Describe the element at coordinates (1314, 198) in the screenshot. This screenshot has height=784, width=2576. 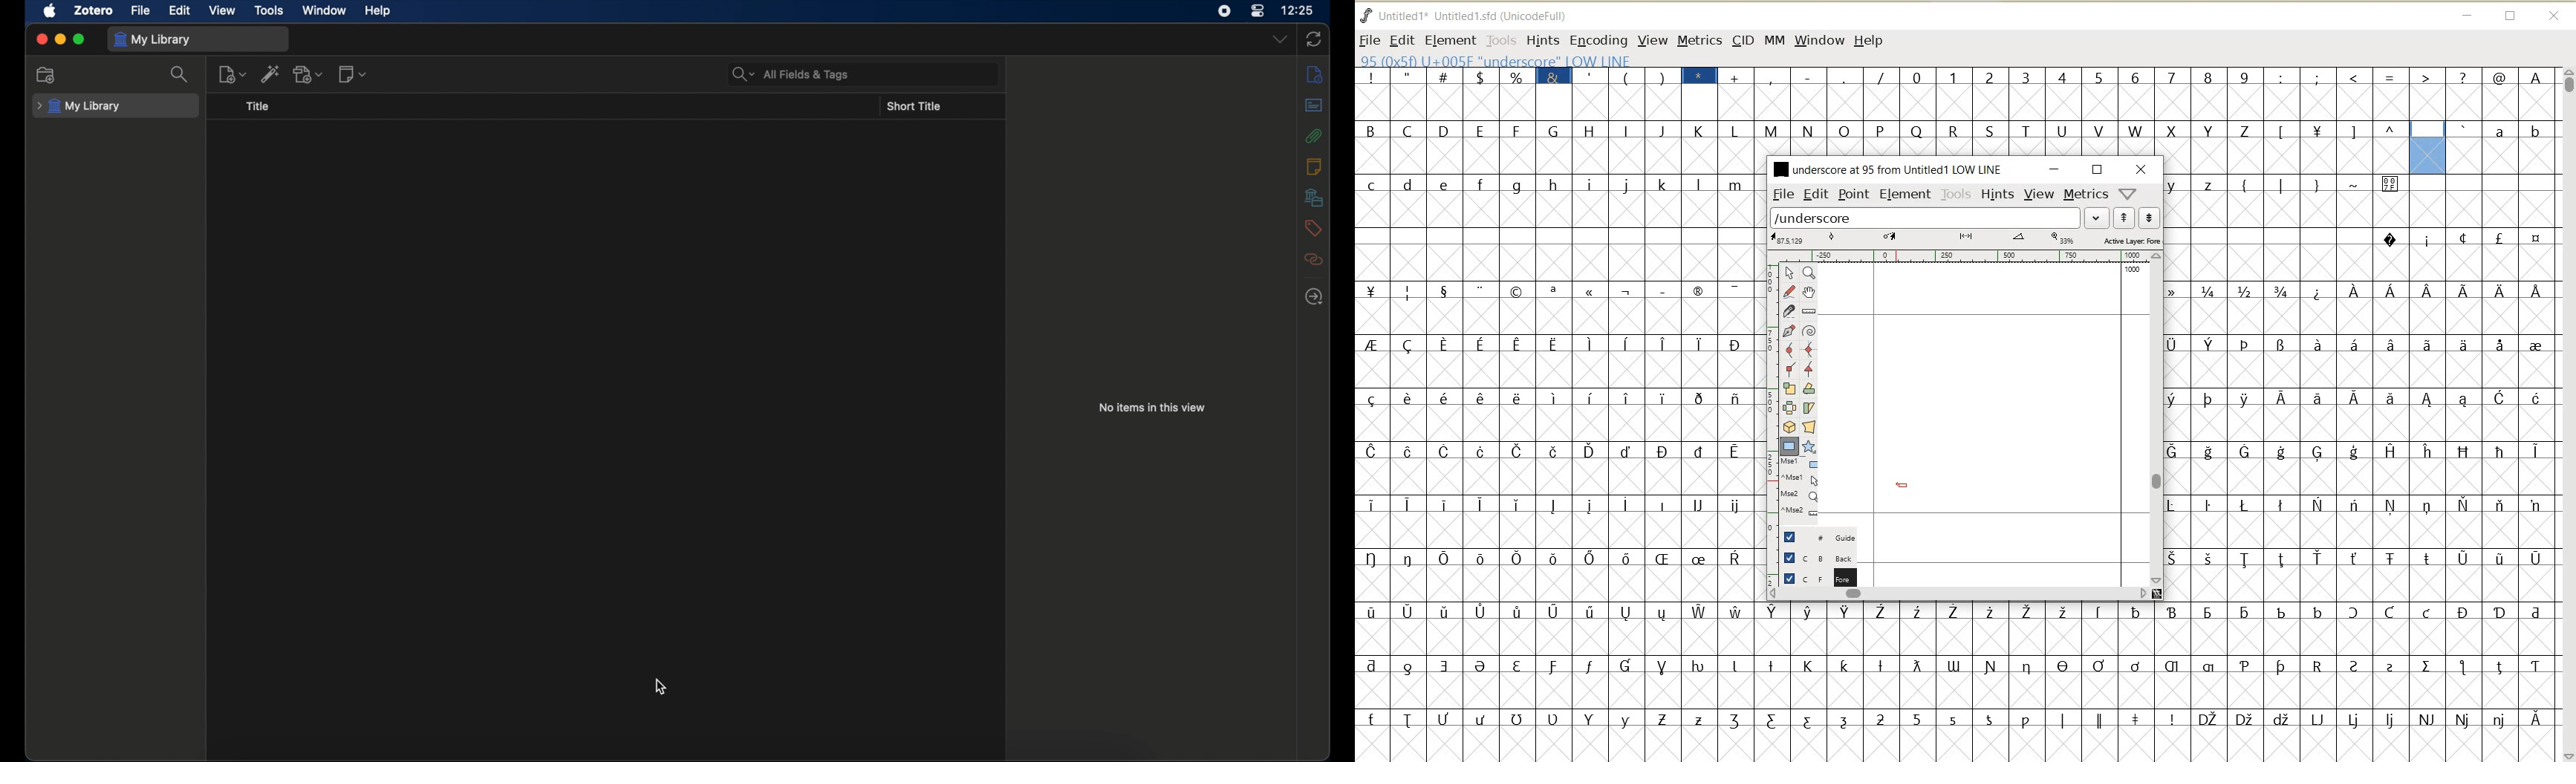
I see `libraries` at that location.